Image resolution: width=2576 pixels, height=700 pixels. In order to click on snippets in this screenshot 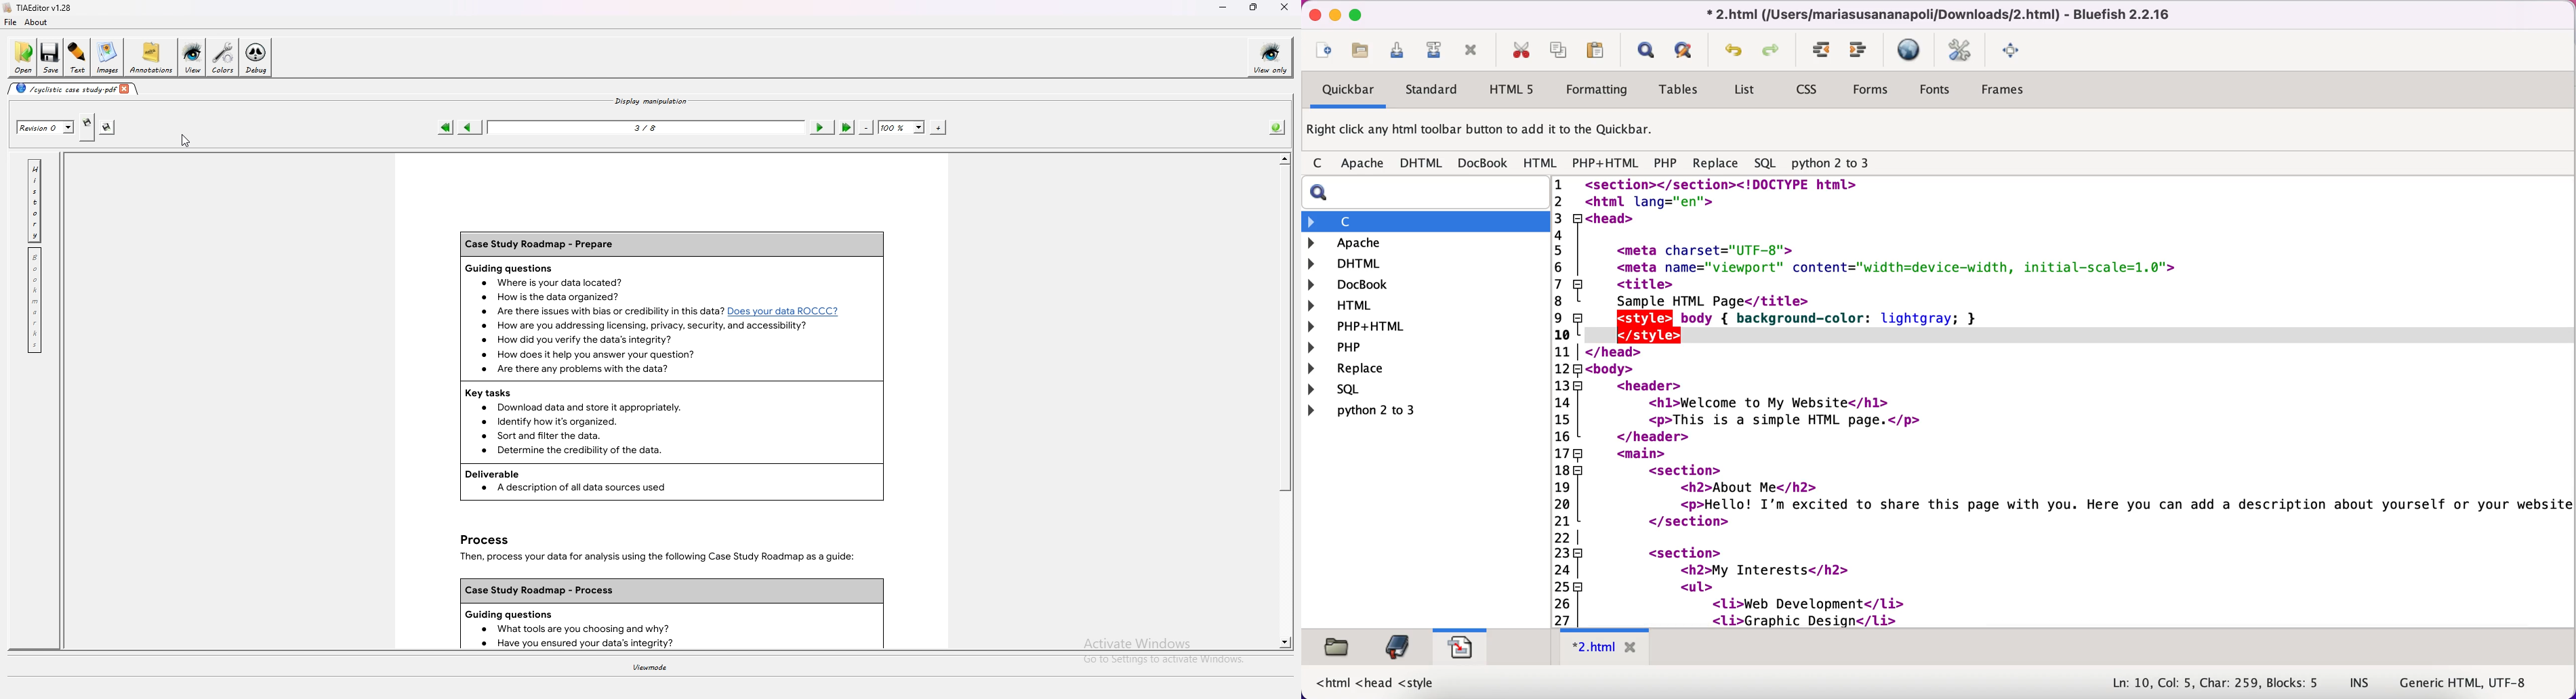, I will do `click(1460, 645)`.